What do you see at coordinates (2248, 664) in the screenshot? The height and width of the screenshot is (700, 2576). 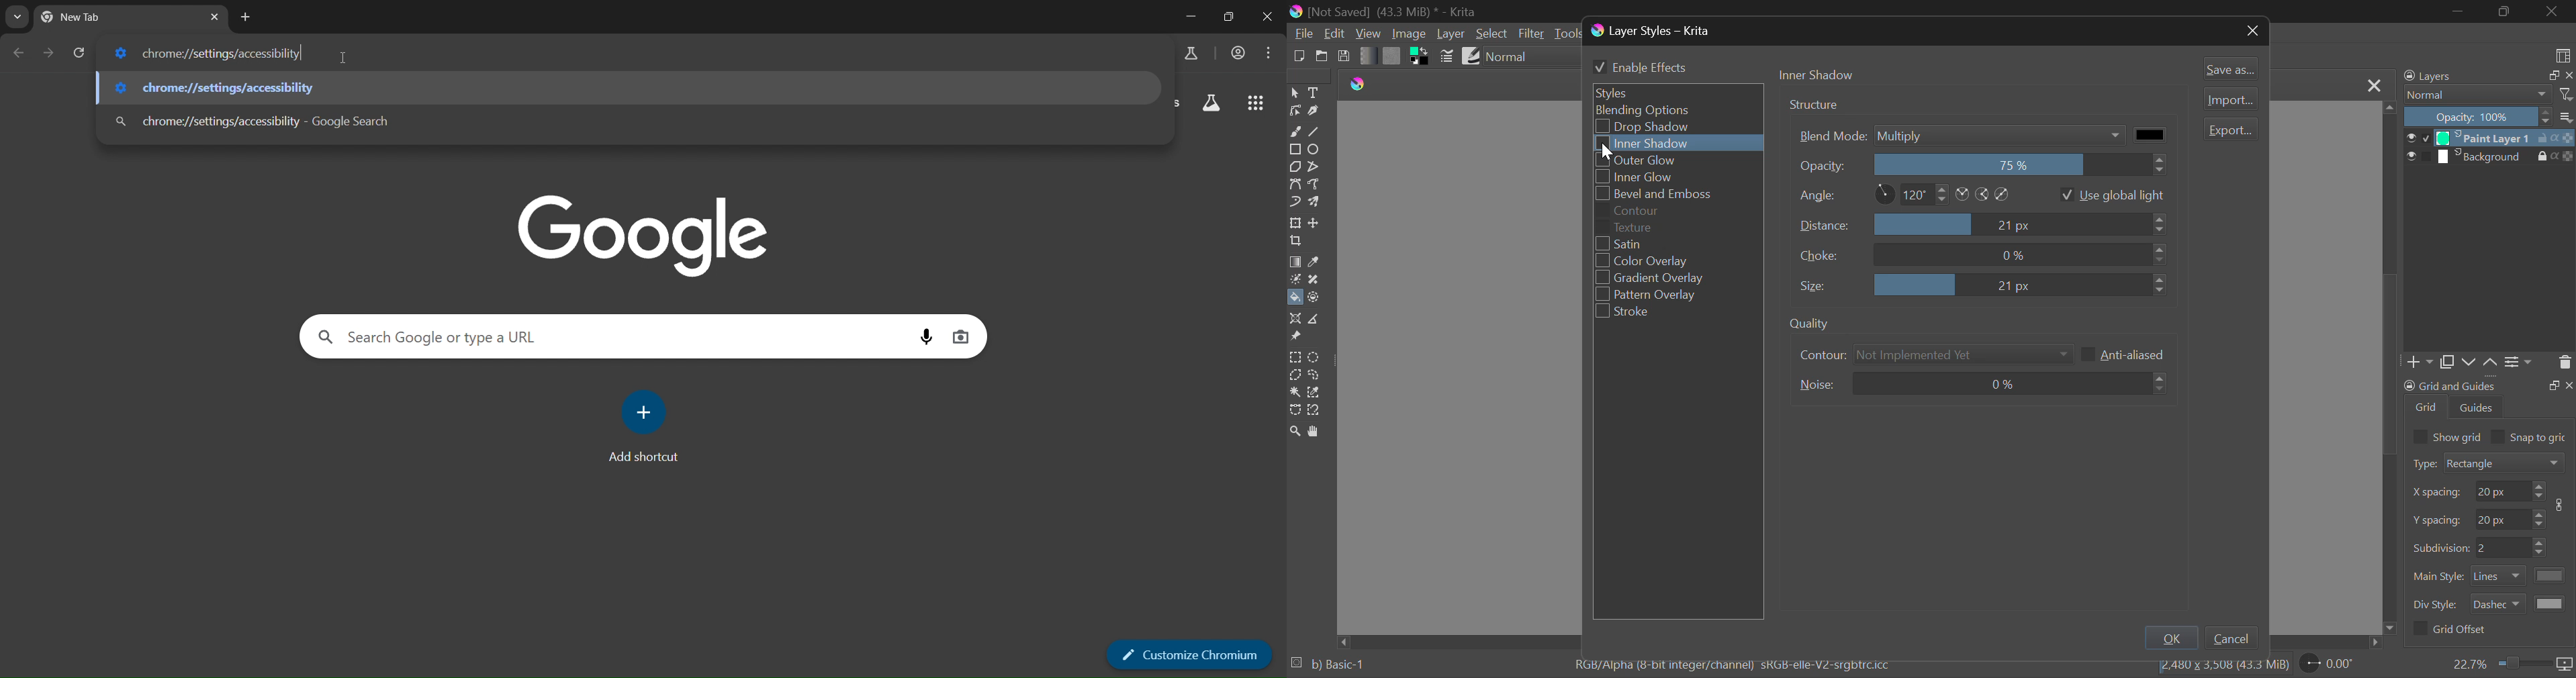 I see `file size` at bounding box center [2248, 664].